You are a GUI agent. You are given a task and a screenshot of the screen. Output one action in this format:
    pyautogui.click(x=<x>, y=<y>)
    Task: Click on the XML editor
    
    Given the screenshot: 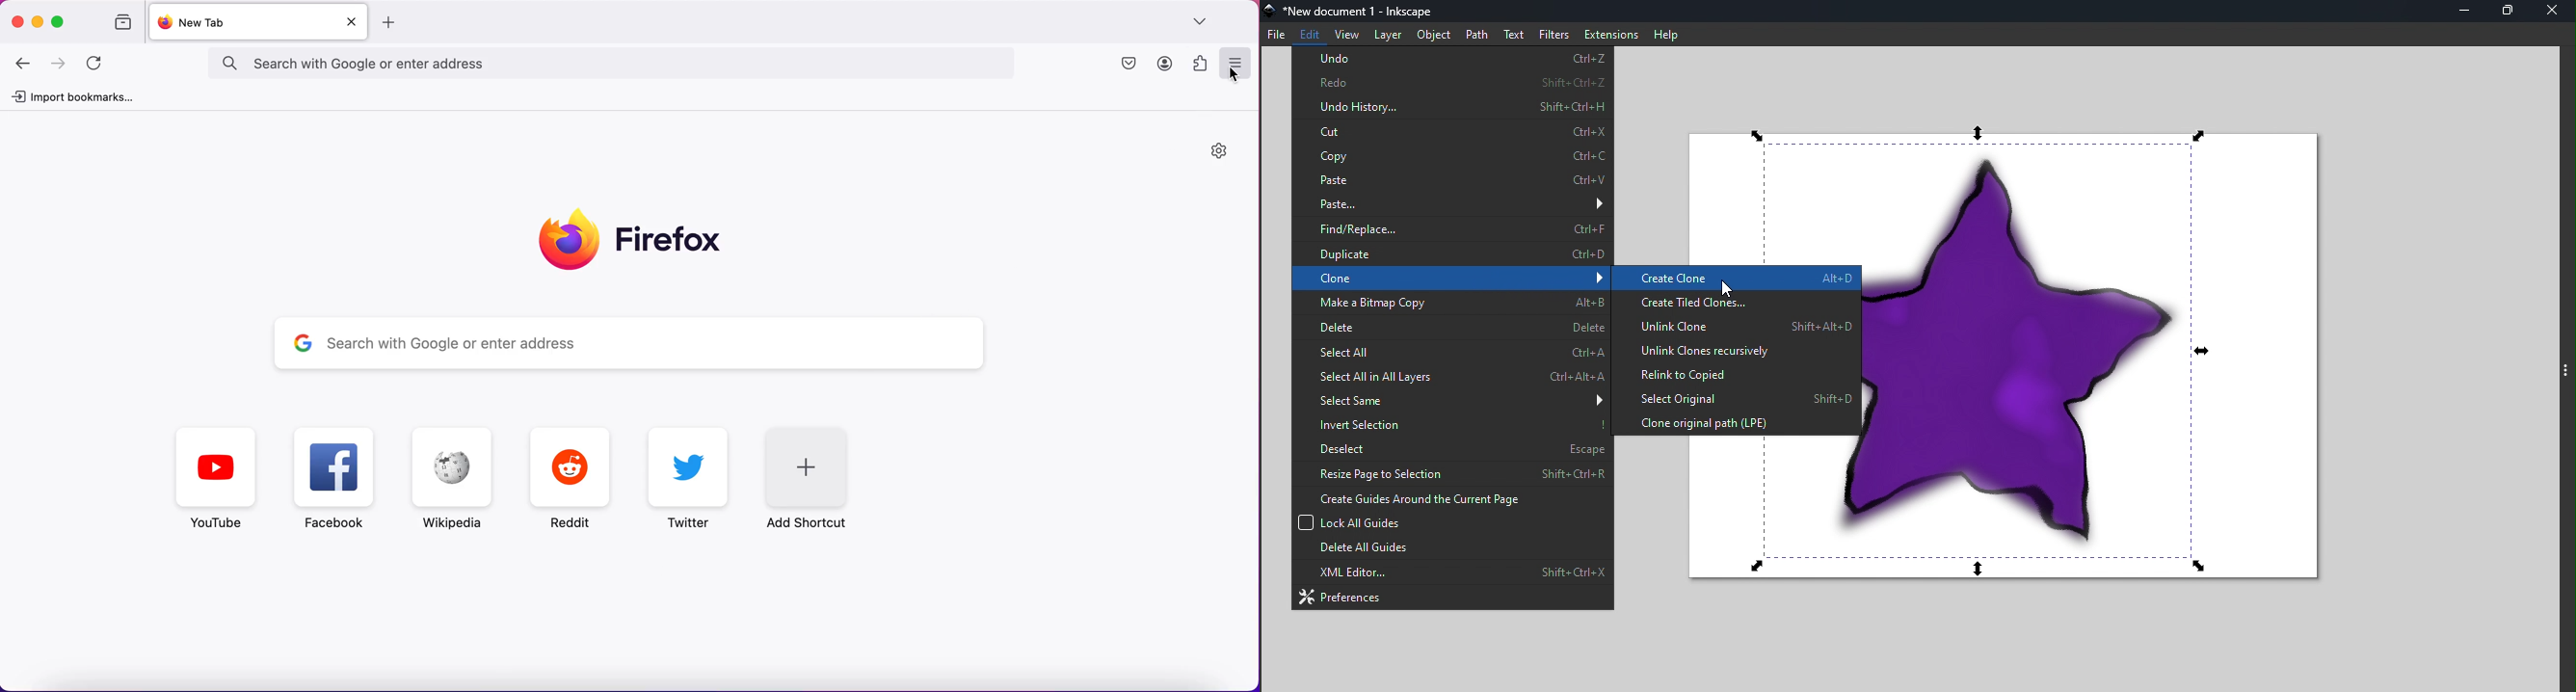 What is the action you would take?
    pyautogui.click(x=1455, y=573)
    